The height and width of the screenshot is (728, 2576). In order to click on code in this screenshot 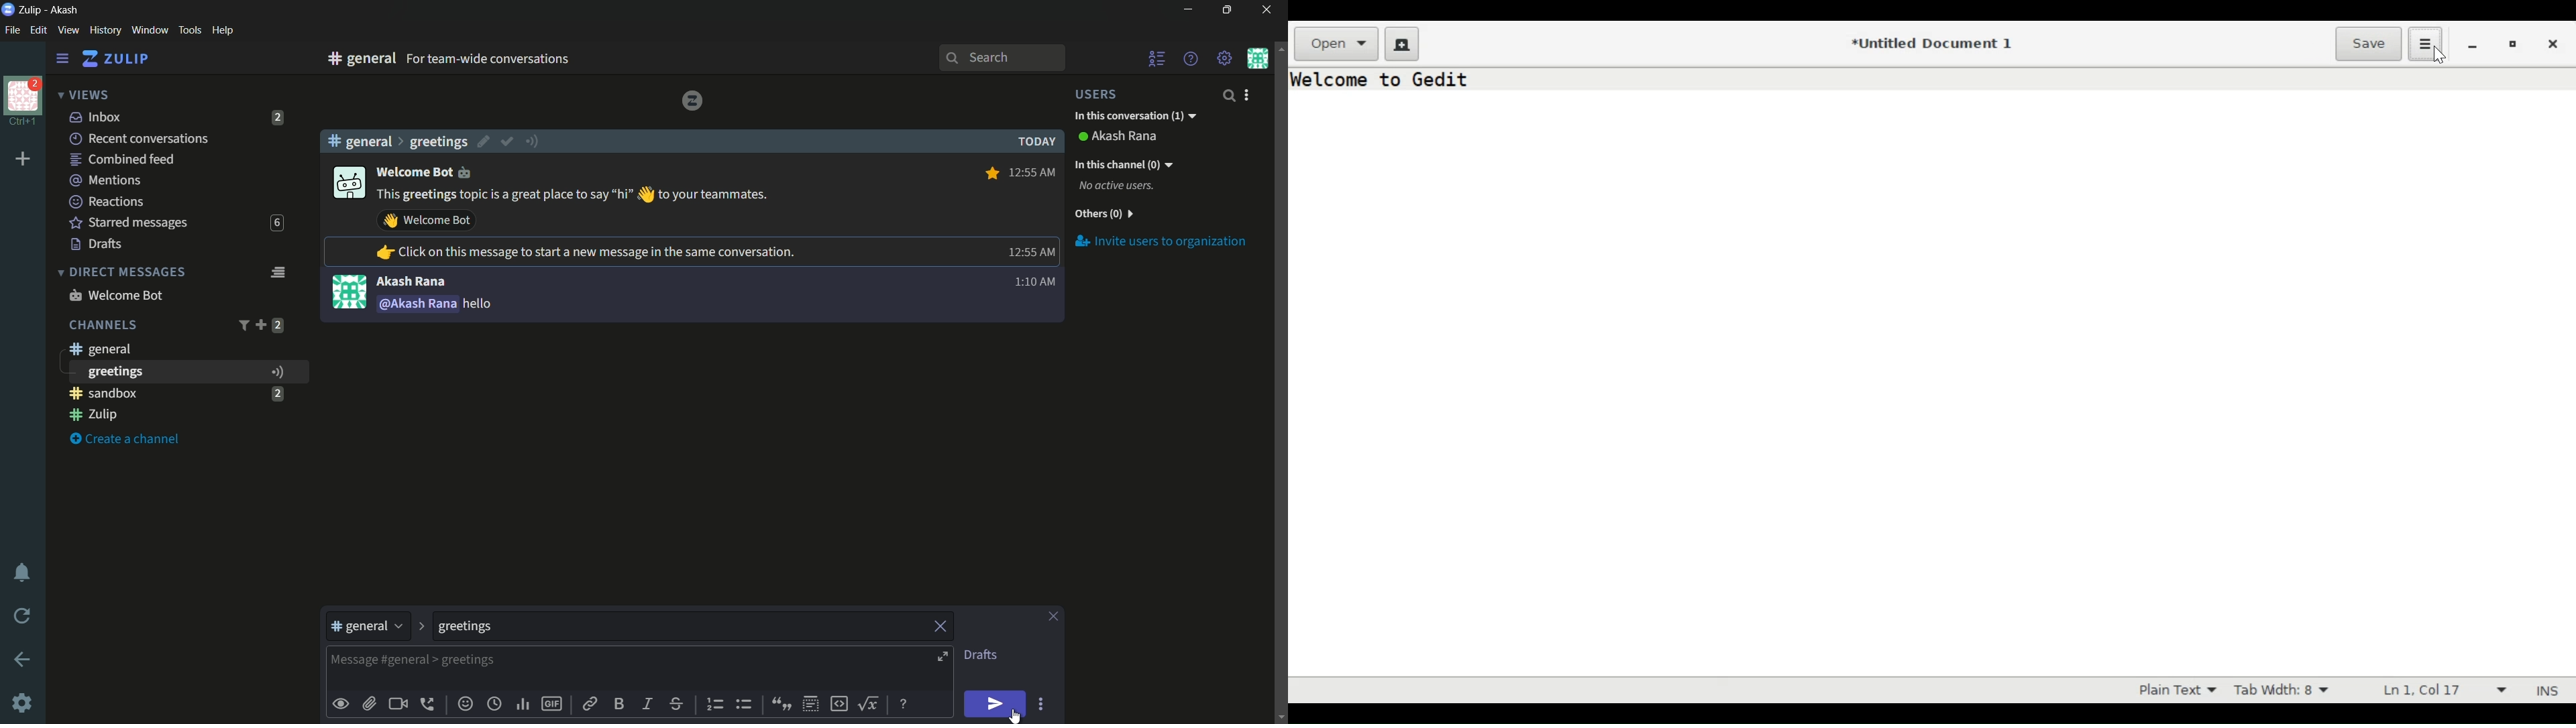, I will do `click(839, 703)`.